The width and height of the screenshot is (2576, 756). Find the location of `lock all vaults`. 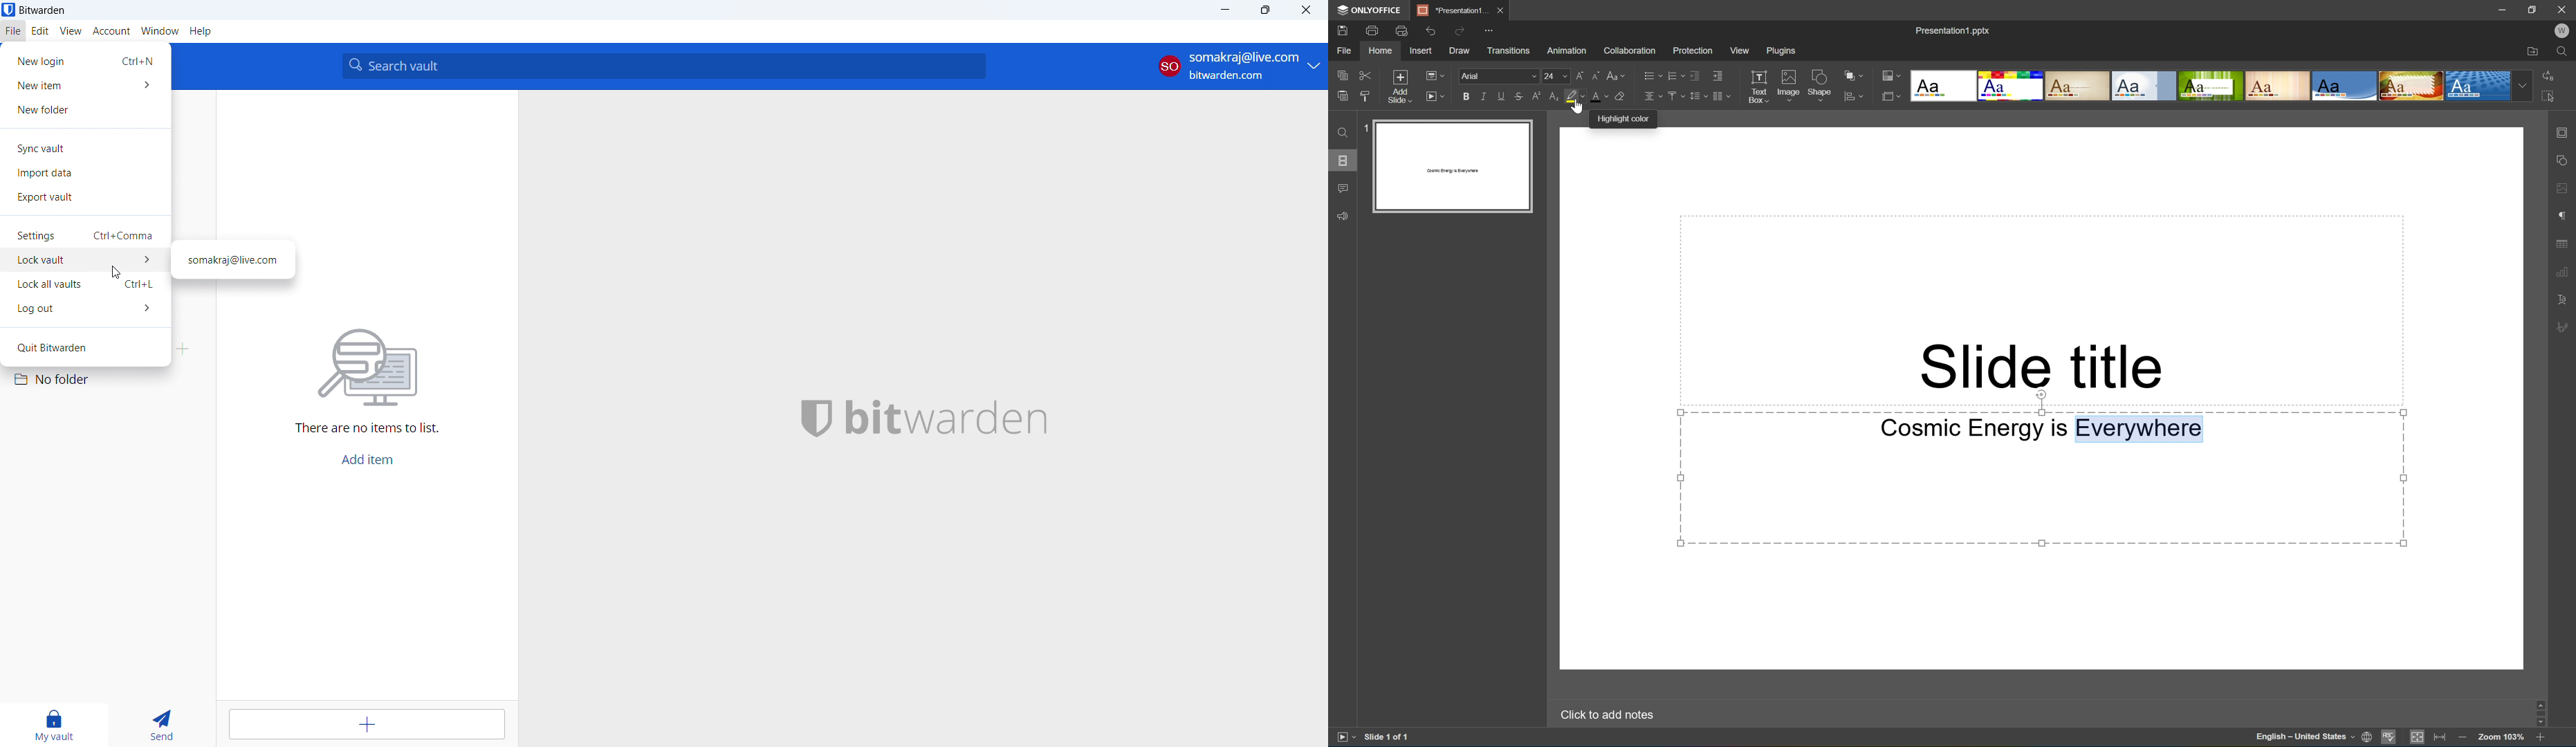

lock all vaults is located at coordinates (85, 284).